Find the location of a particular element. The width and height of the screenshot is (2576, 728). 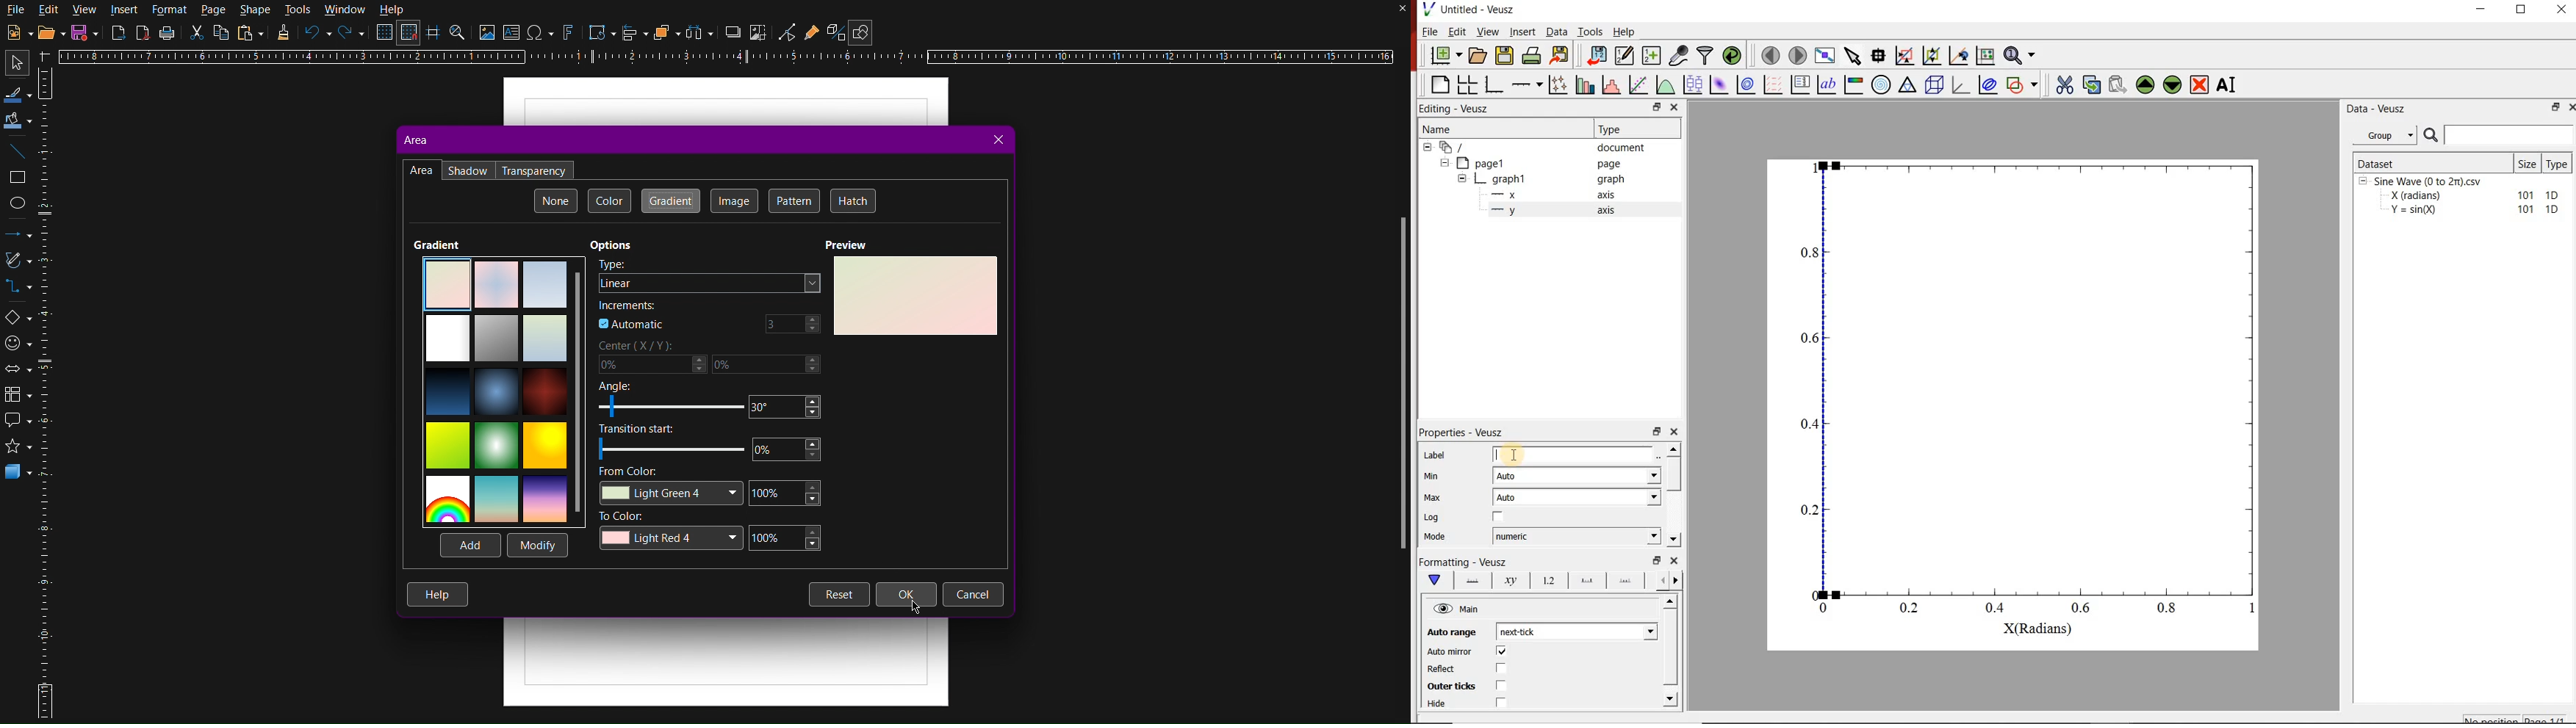

Gradient (selected) is located at coordinates (669, 200).